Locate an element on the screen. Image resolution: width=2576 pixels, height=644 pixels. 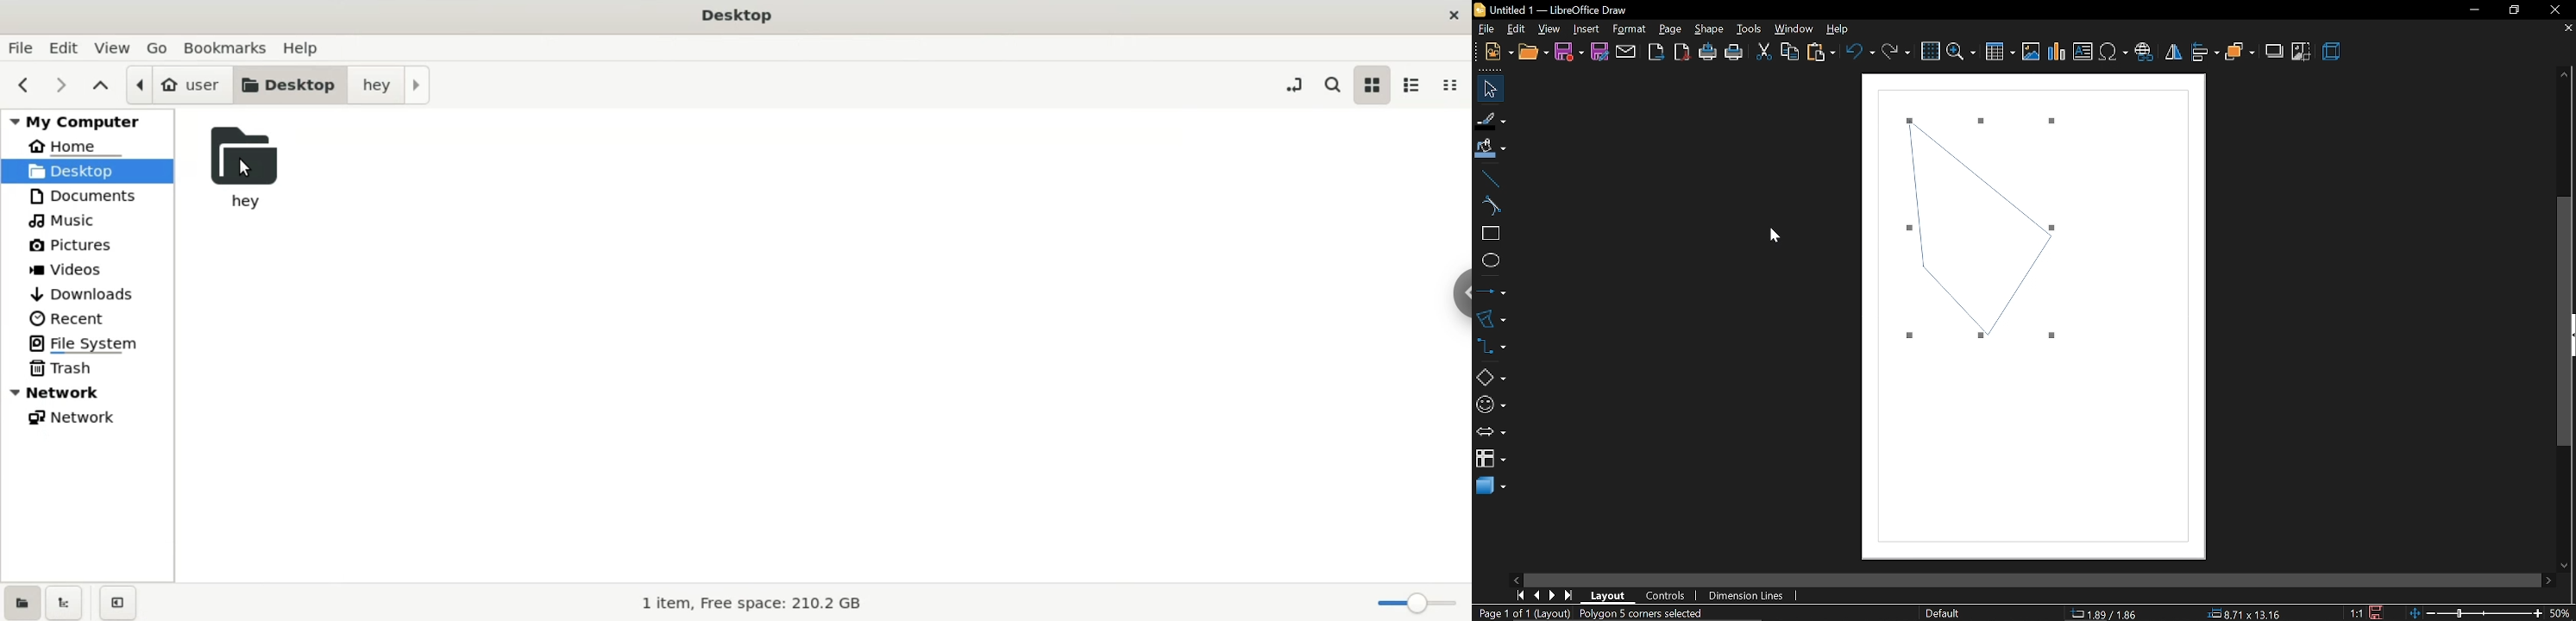
select is located at coordinates (1487, 89).